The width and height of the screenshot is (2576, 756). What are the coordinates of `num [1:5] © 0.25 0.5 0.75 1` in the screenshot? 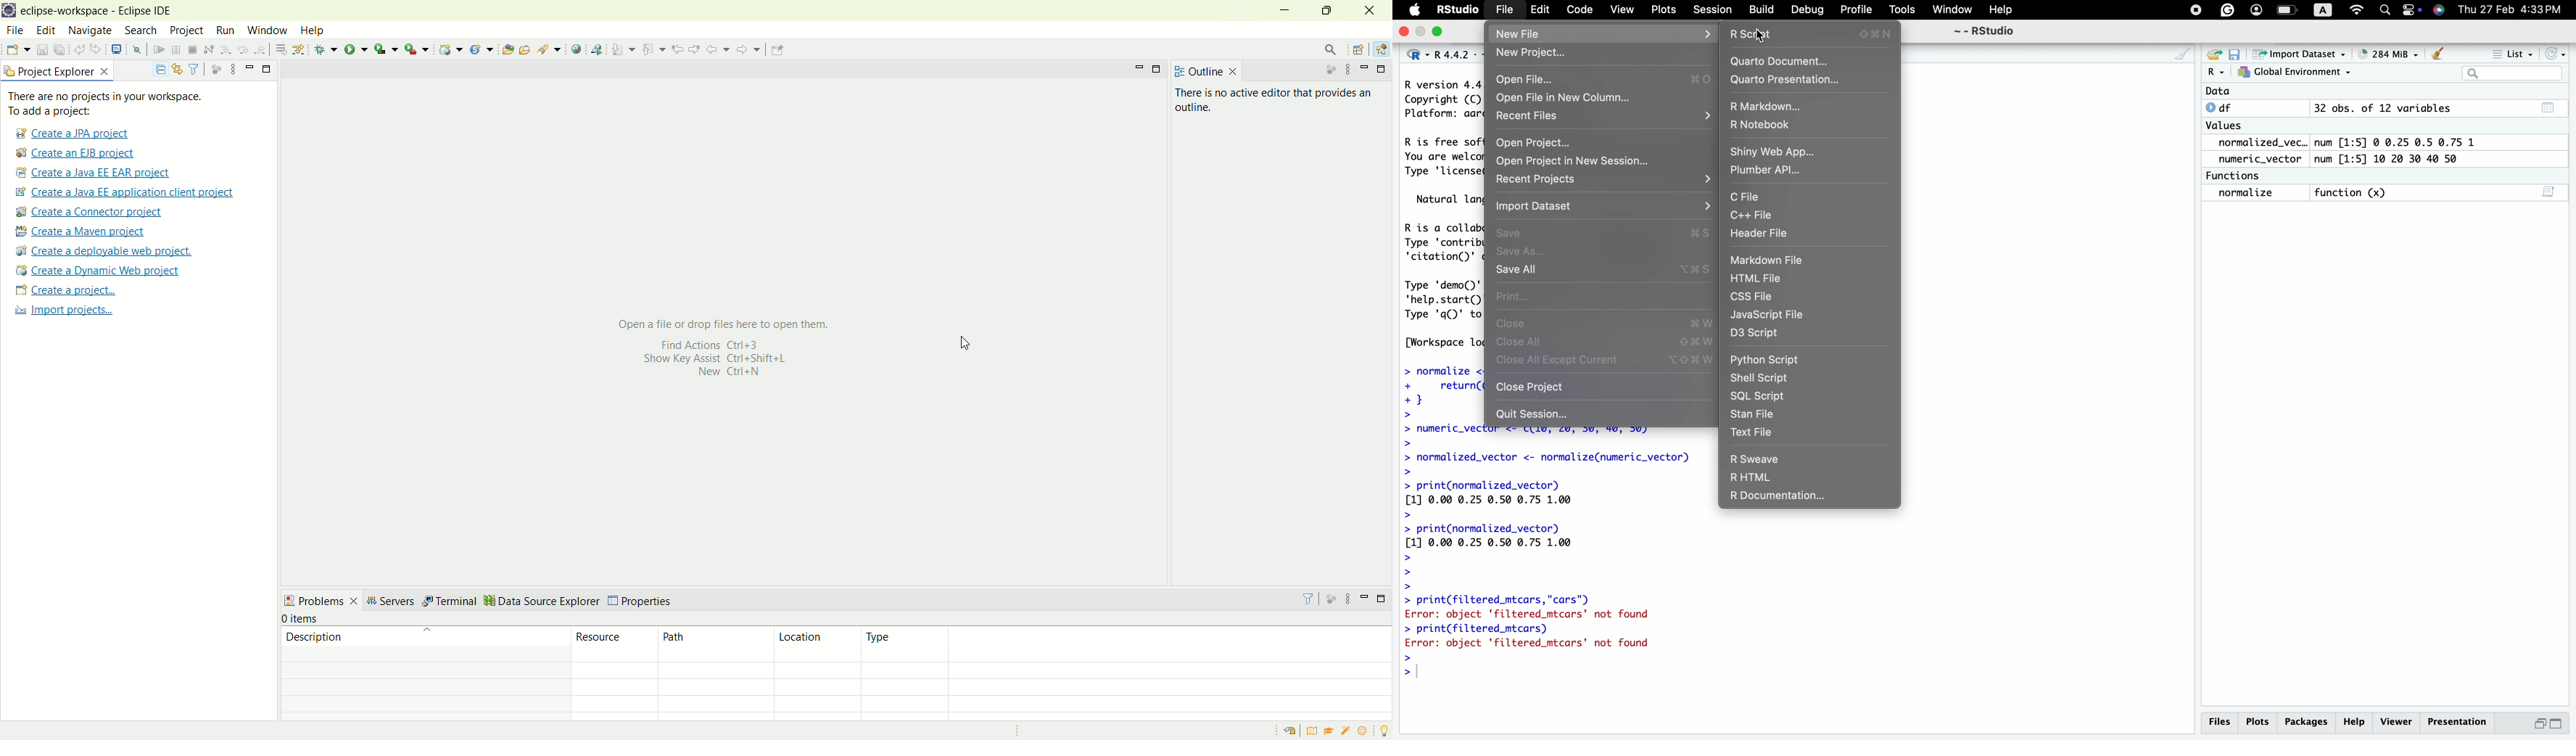 It's located at (2402, 141).